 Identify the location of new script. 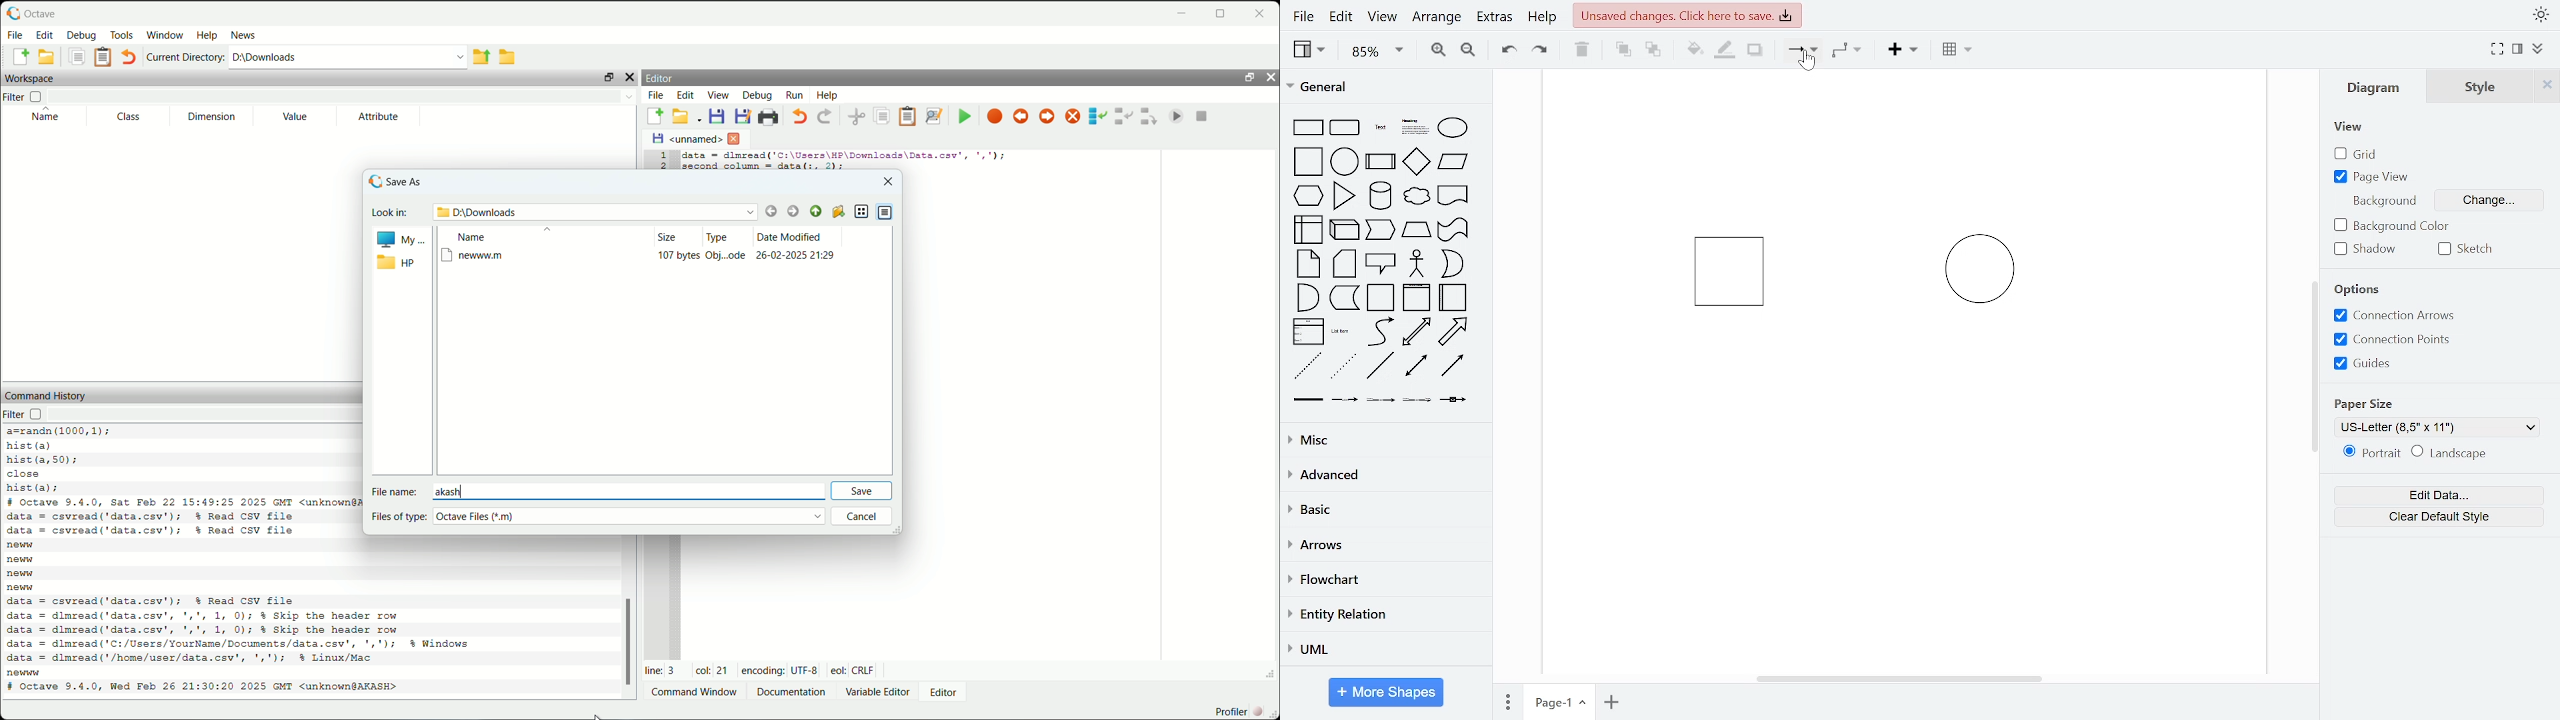
(655, 117).